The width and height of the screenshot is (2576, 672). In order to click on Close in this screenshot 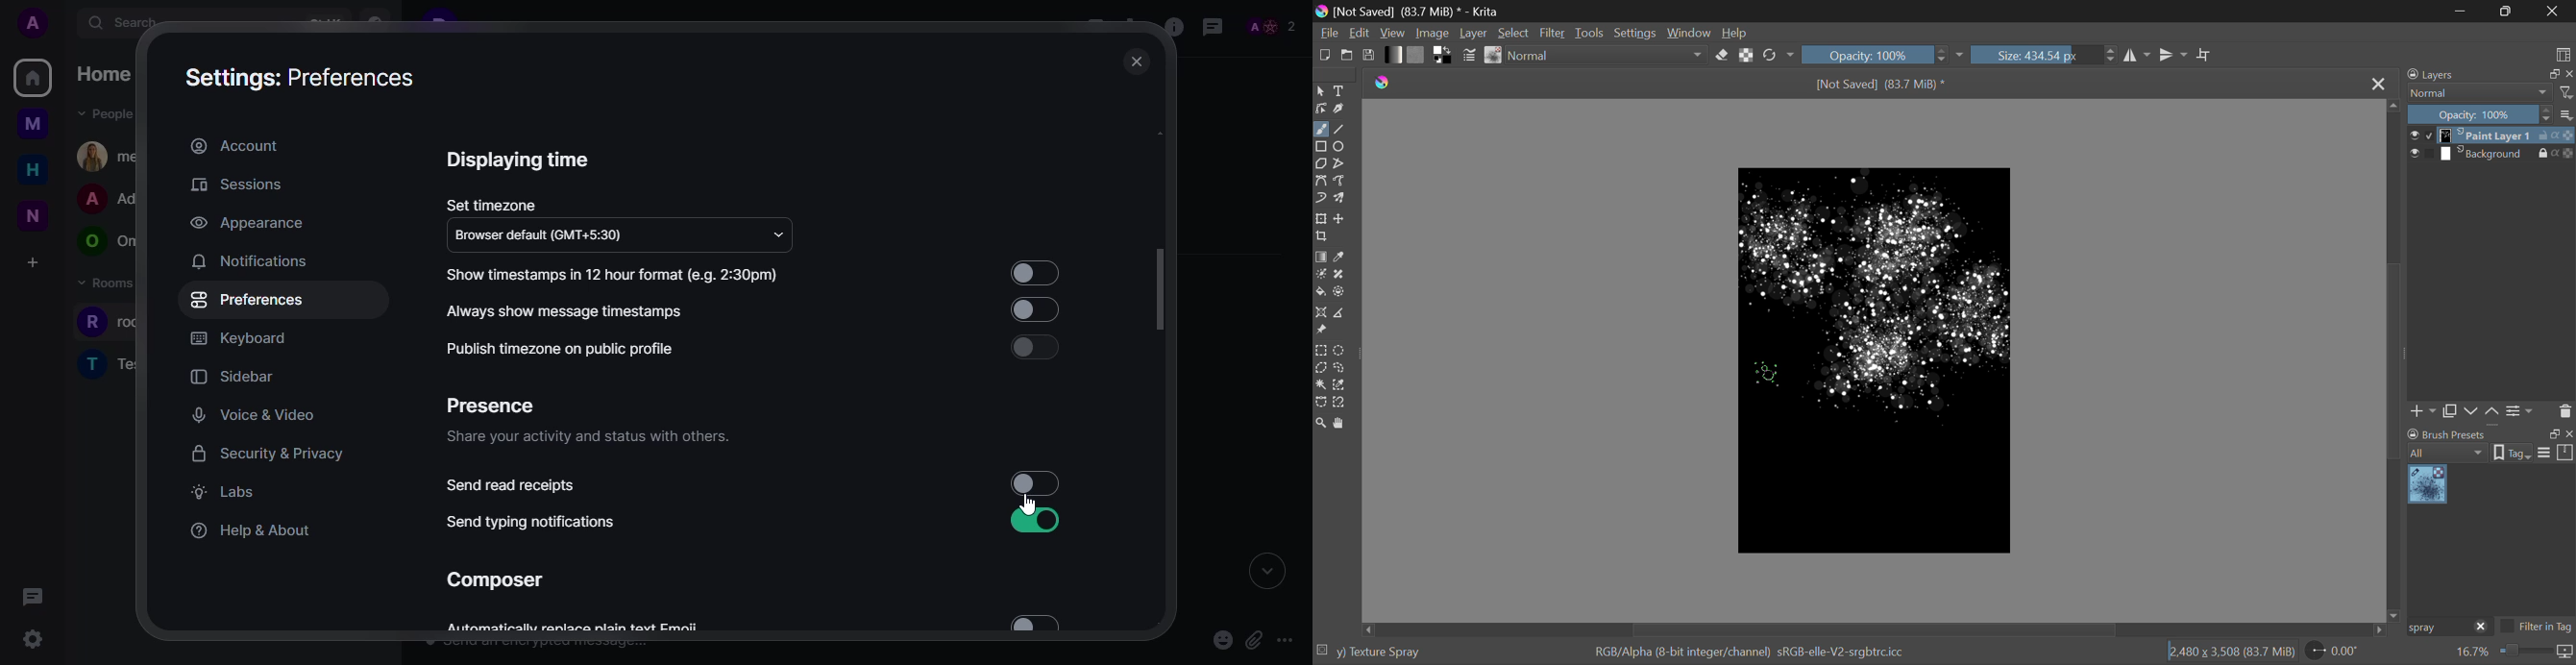, I will do `click(2378, 85)`.